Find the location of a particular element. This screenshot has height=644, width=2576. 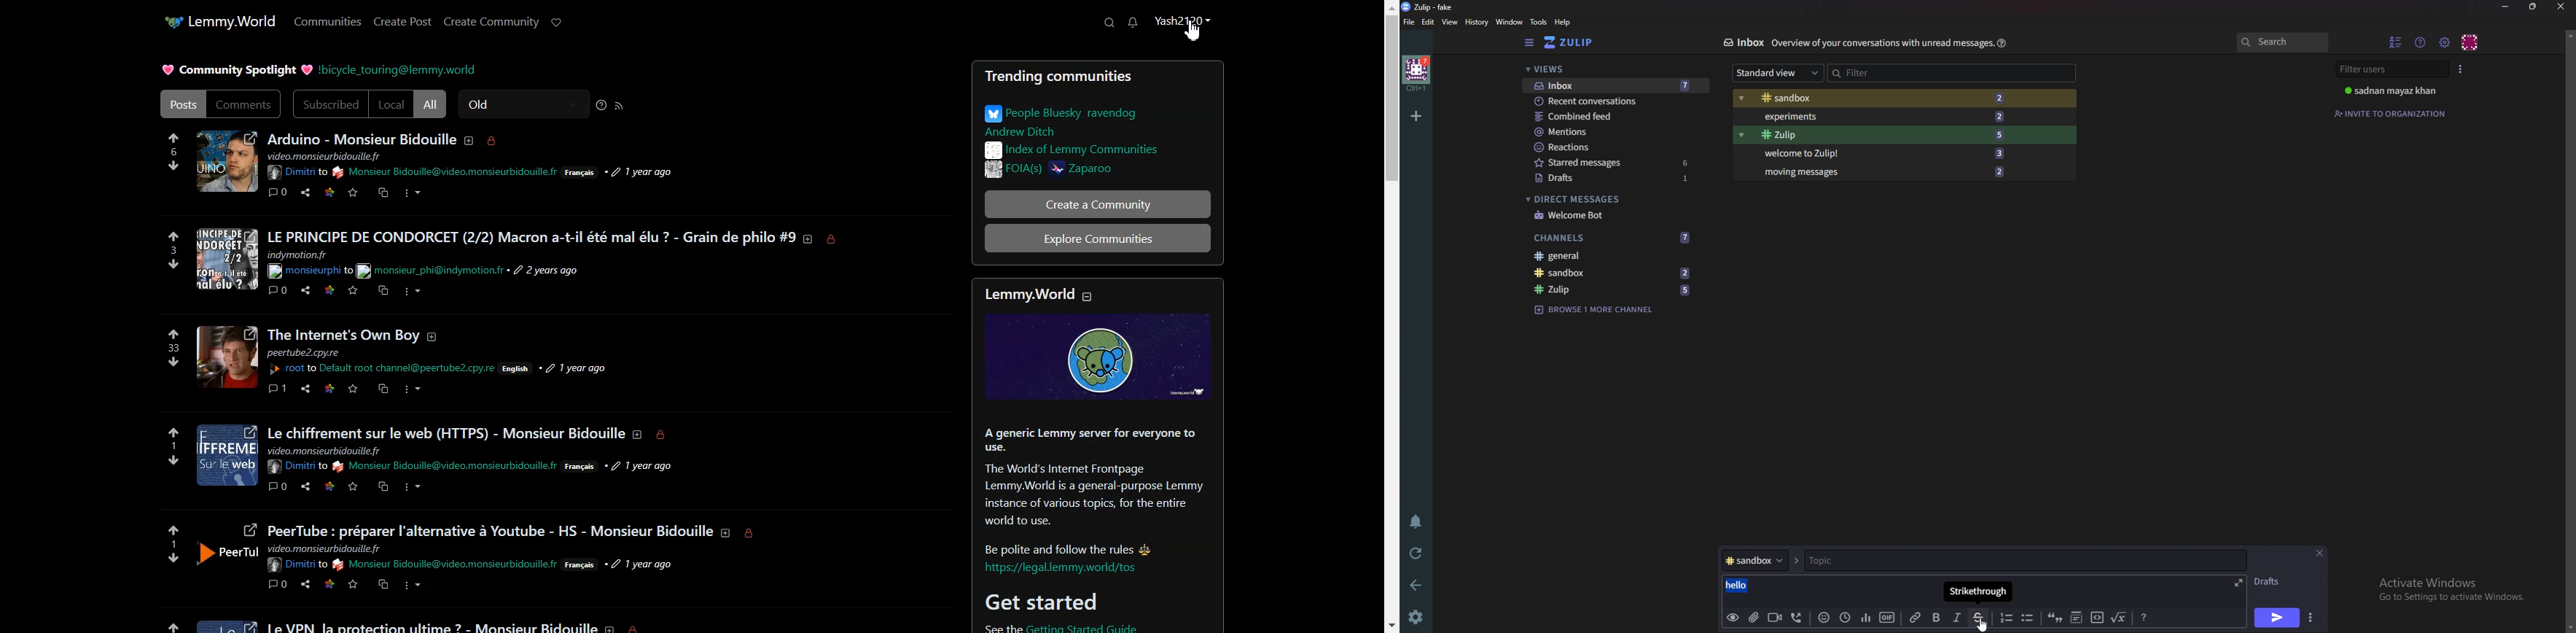

close is located at coordinates (2562, 8).